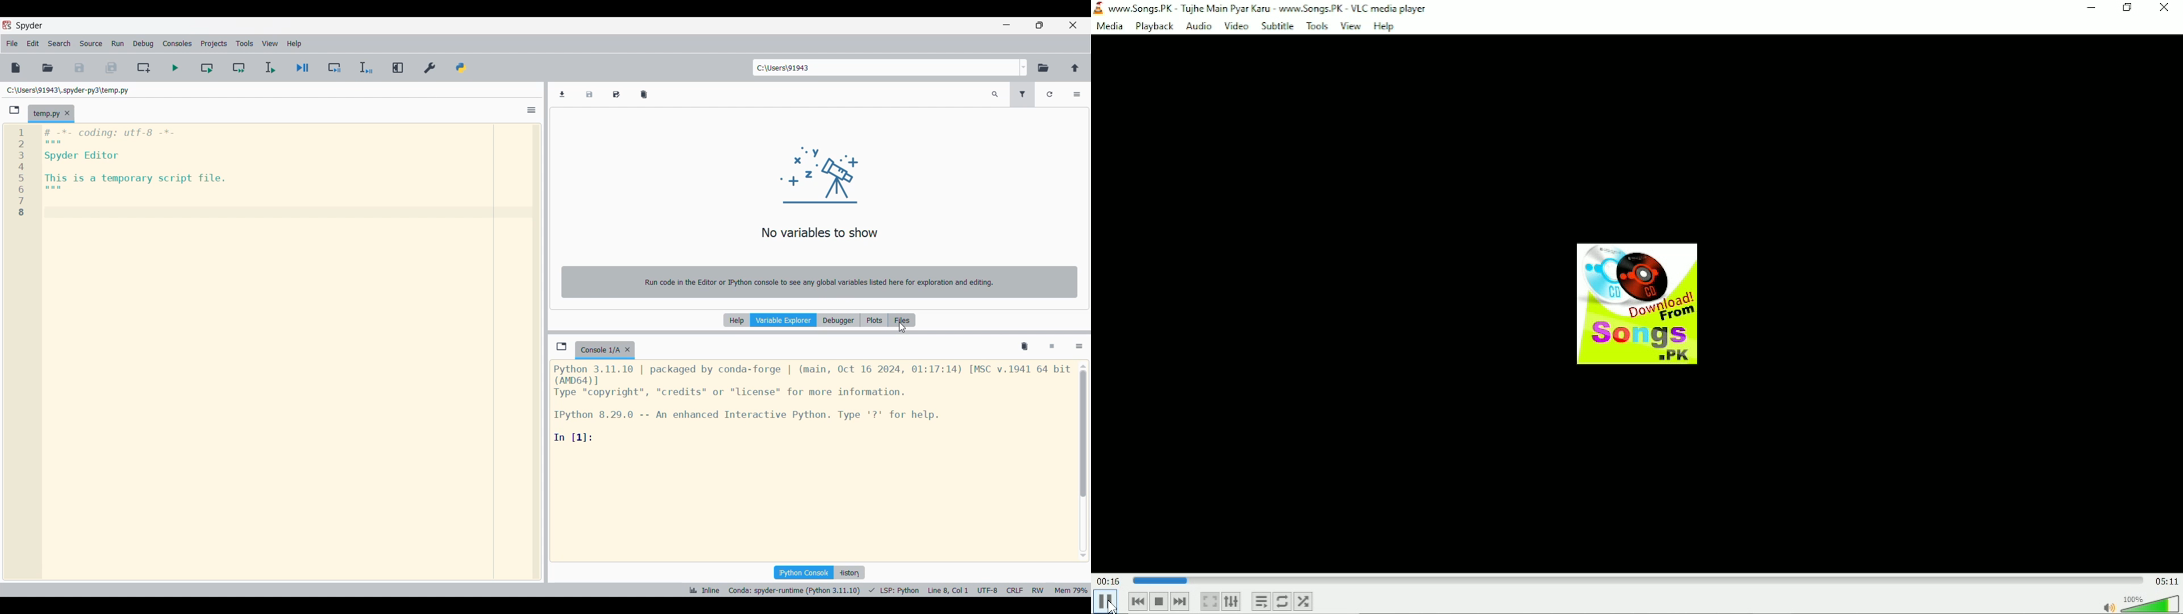 This screenshot has width=2184, height=616. I want to click on Folder location options, so click(1024, 68).